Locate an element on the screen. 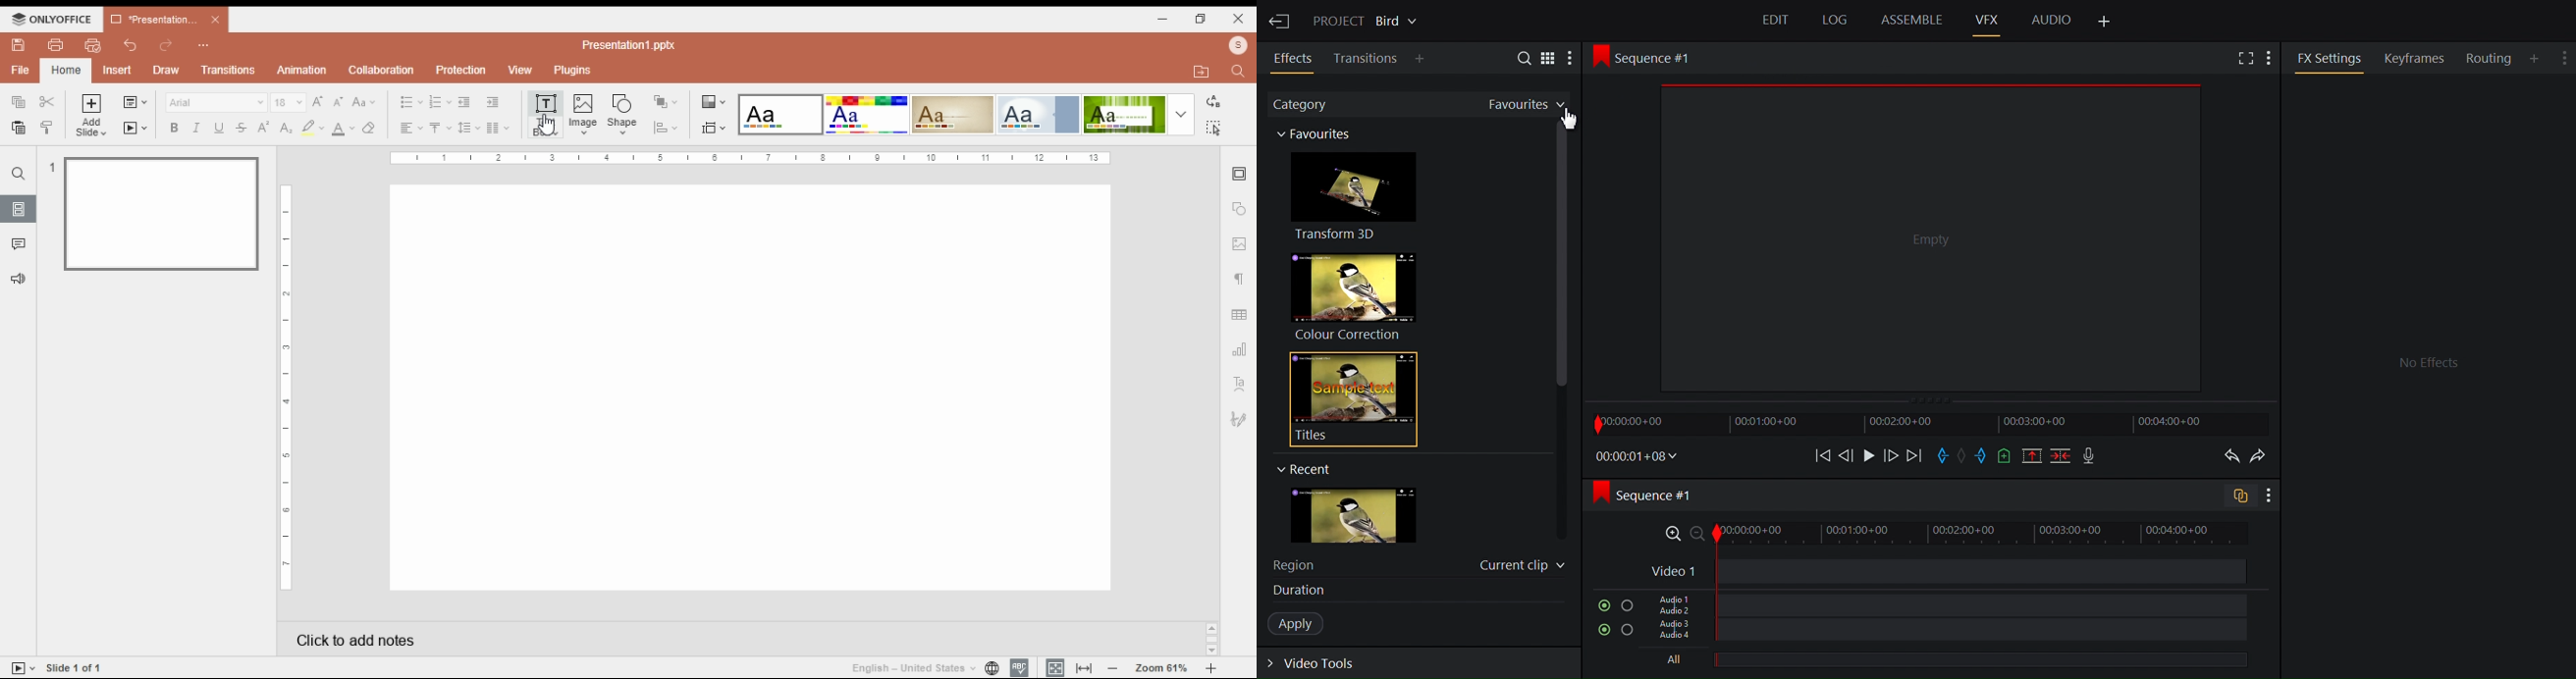  click to add notes is located at coordinates (503, 637).